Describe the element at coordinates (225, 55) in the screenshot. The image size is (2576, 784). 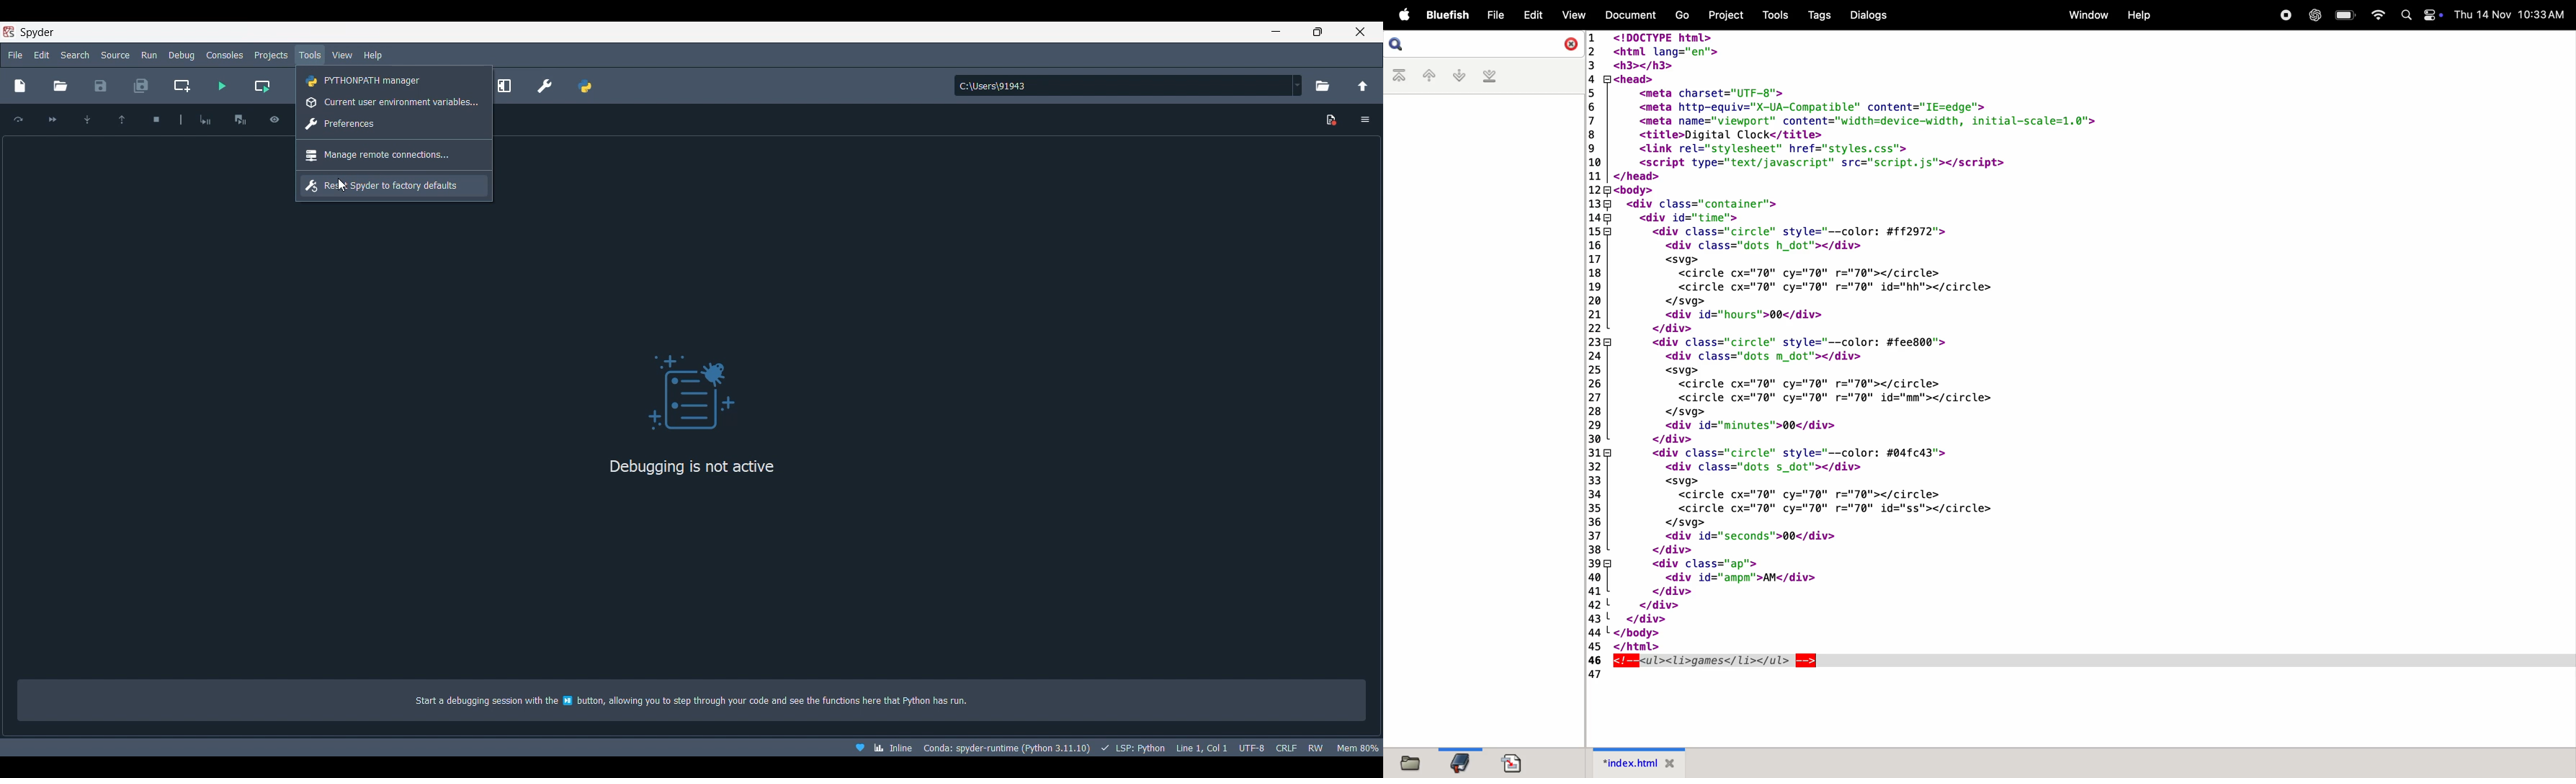
I see `Consoles menu` at that location.